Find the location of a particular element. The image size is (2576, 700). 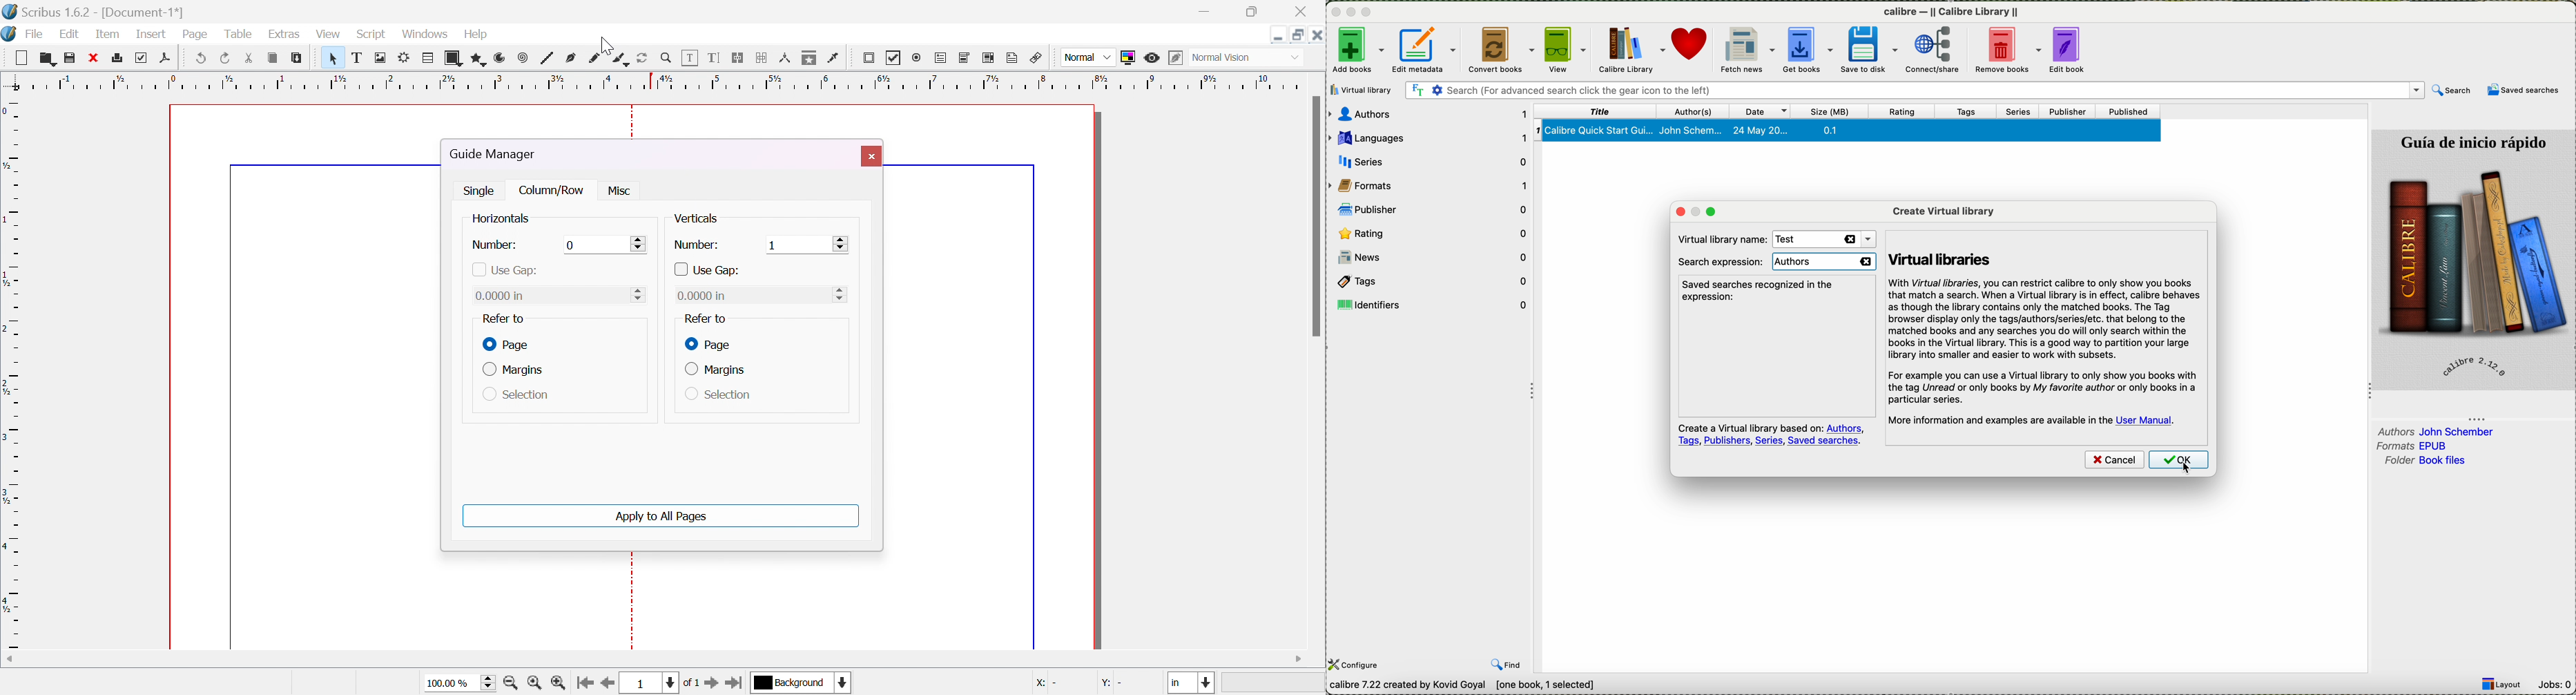

click on OK button is located at coordinates (2178, 461).